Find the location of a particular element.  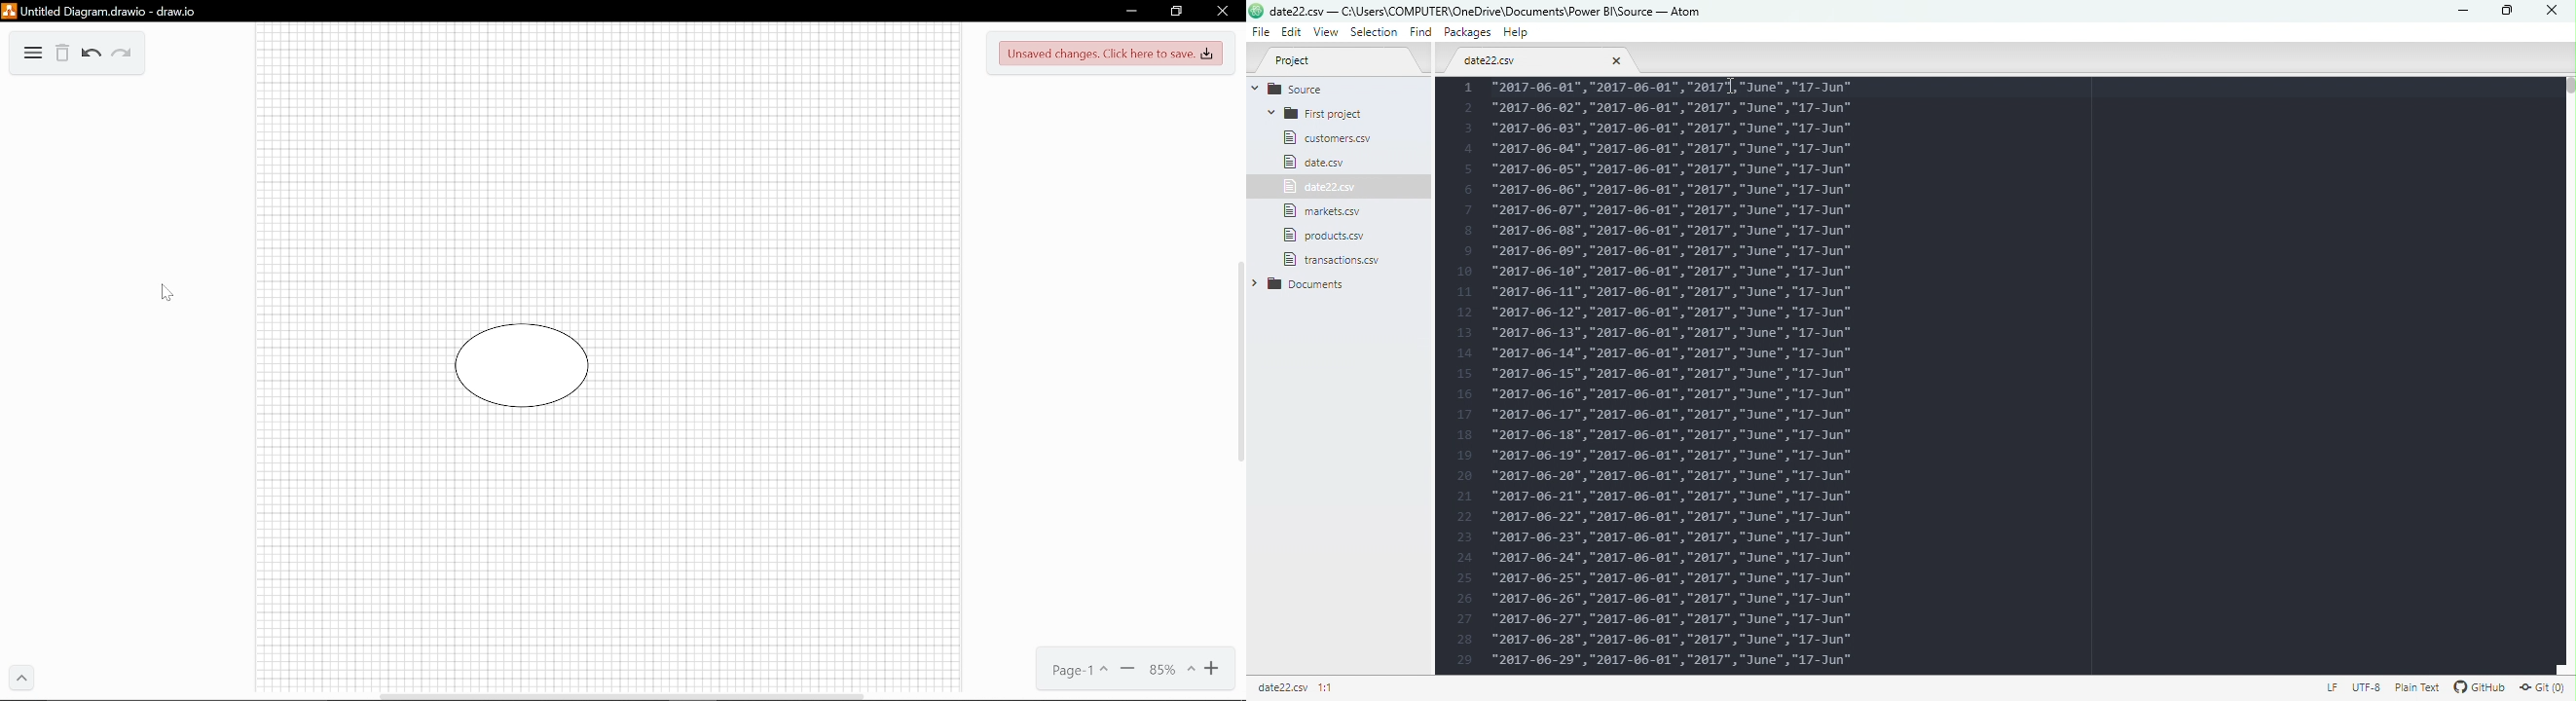

Zoom out is located at coordinates (1127, 671).